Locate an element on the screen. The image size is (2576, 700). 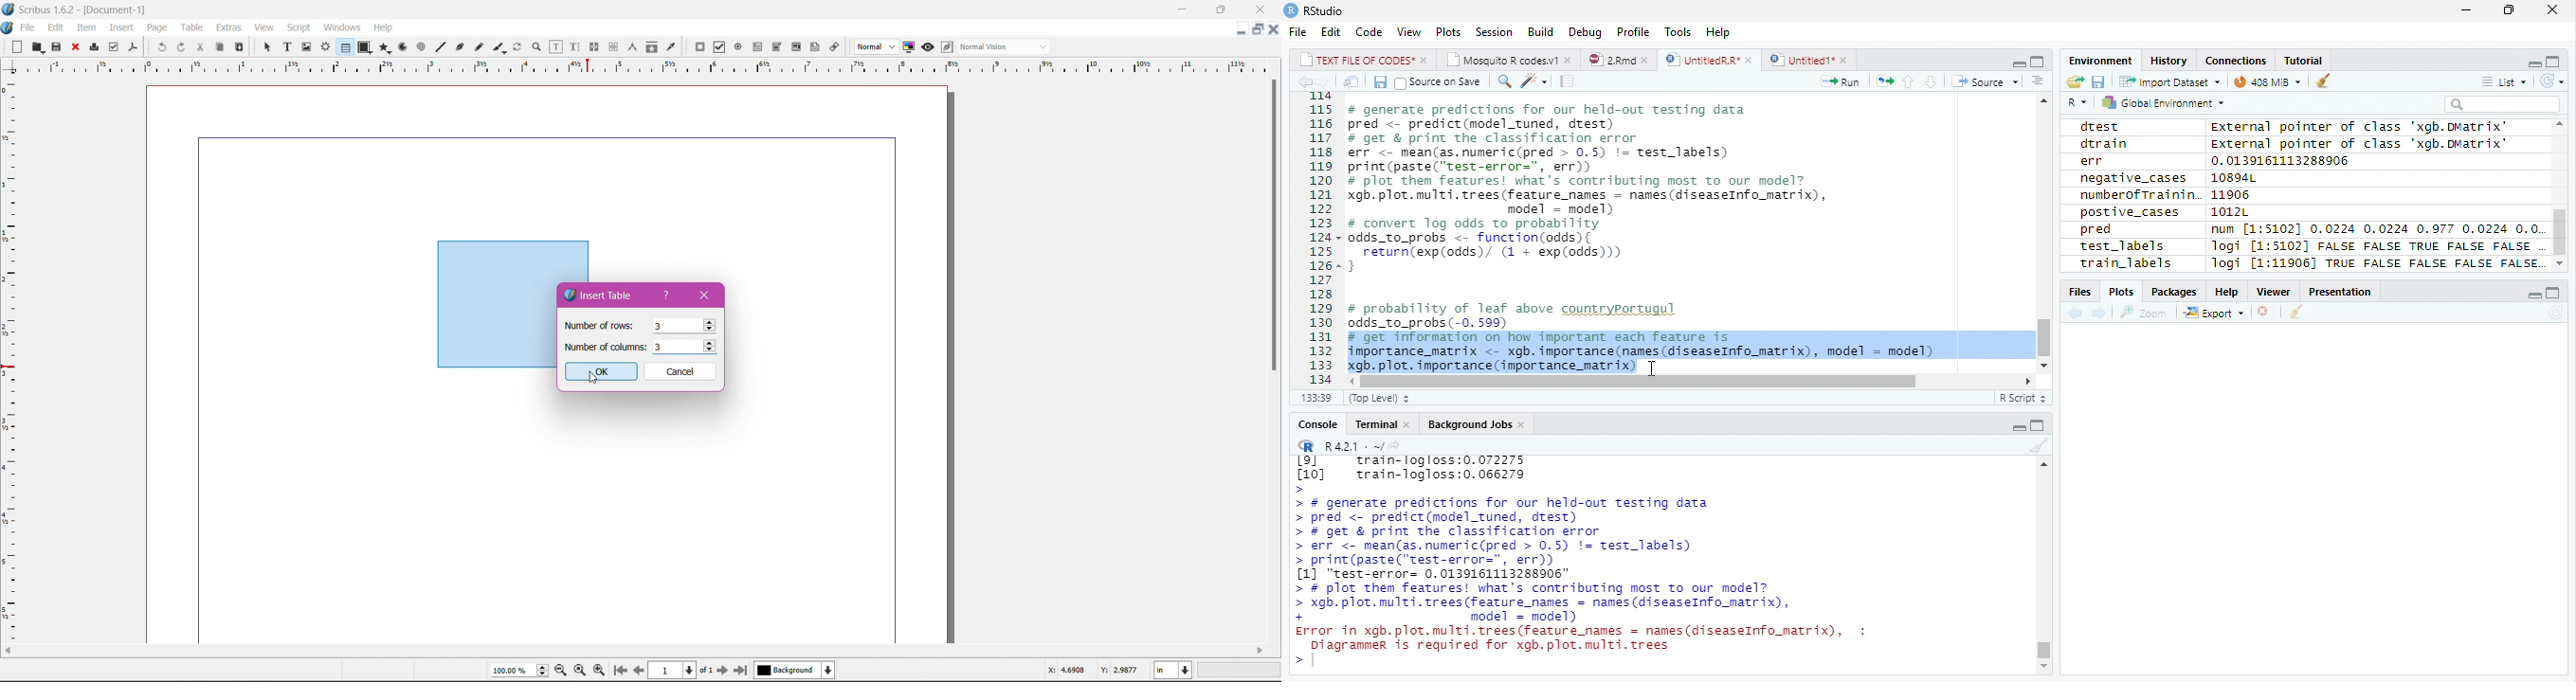
R Script is located at coordinates (2023, 396).